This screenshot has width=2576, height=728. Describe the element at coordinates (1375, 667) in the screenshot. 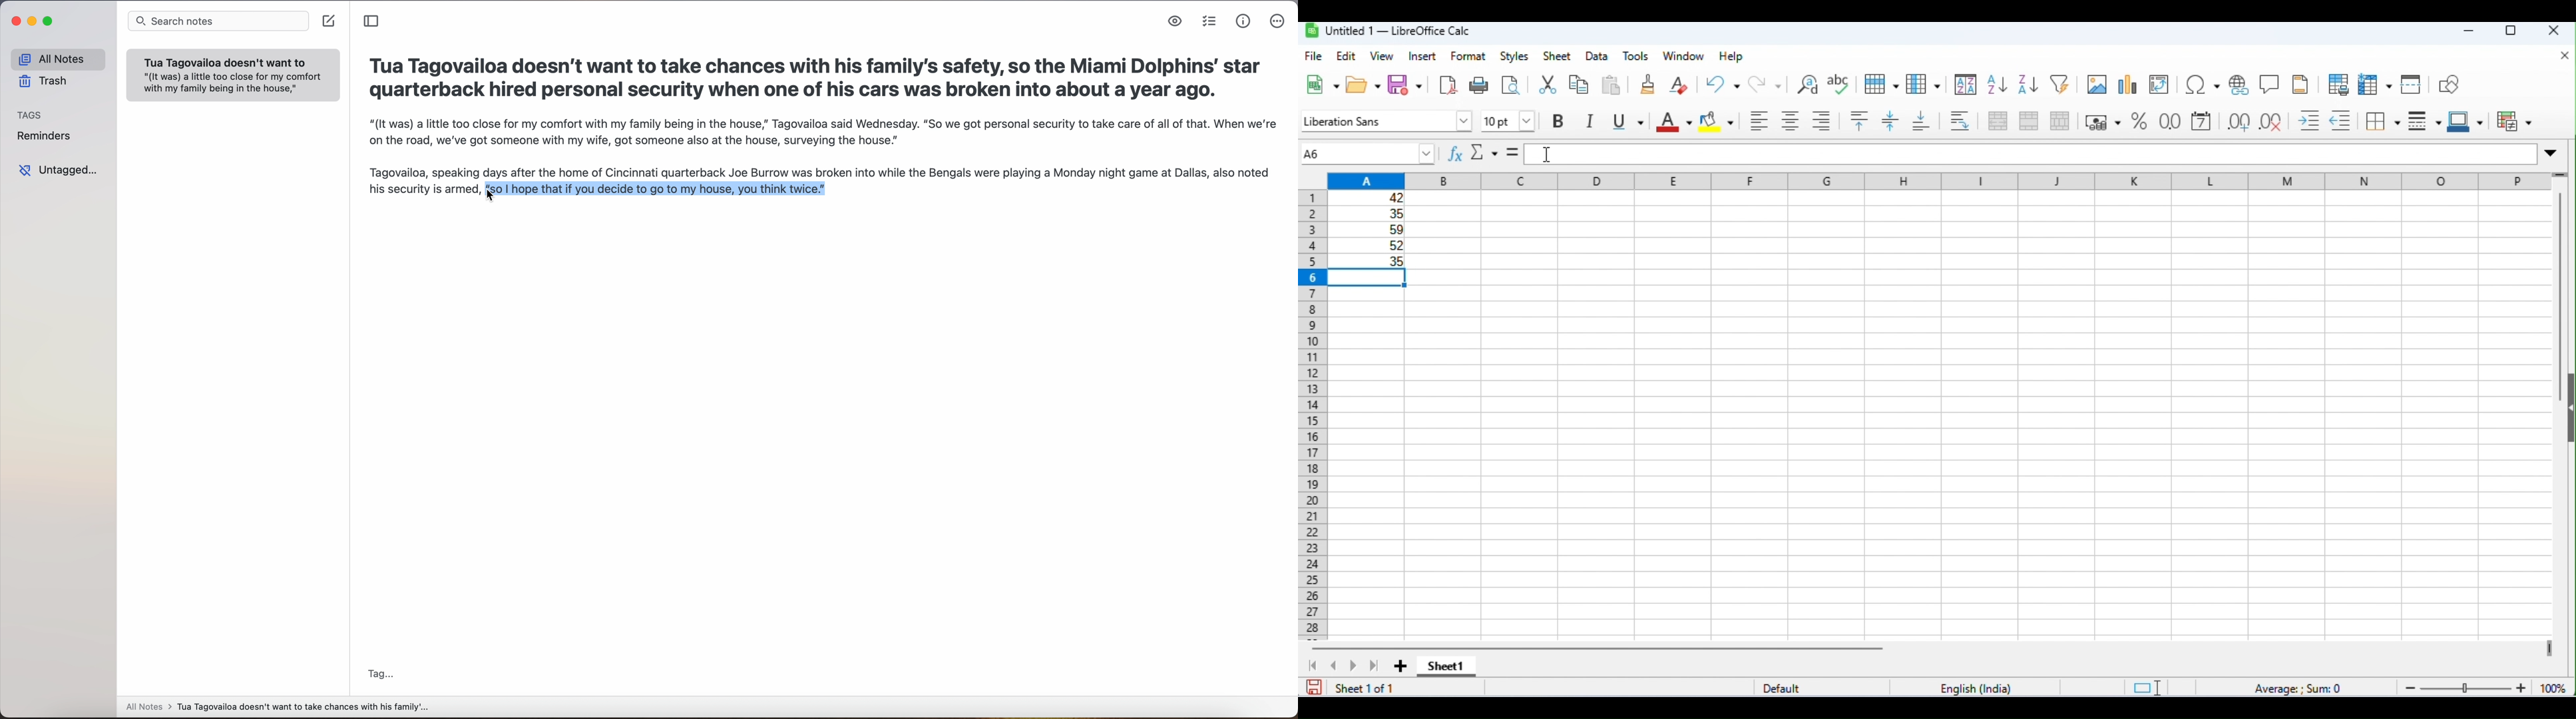

I see `last sheet` at that location.